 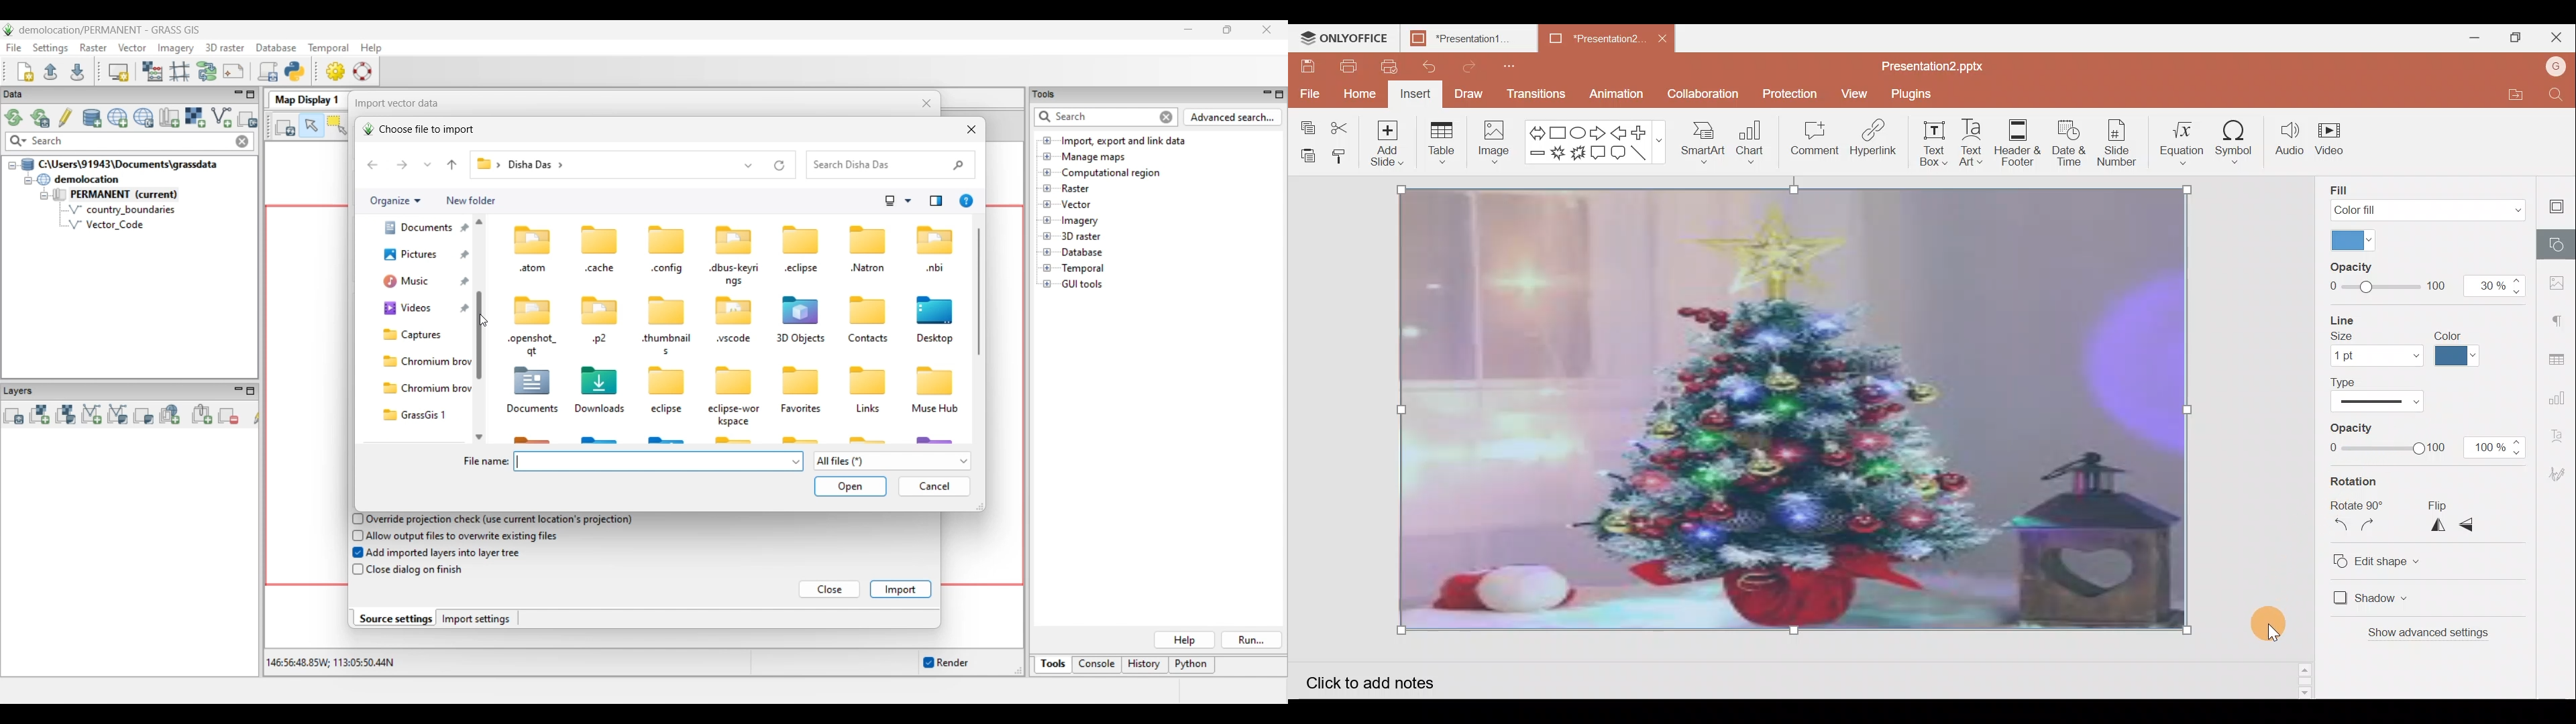 I want to click on Quick print, so click(x=1386, y=64).